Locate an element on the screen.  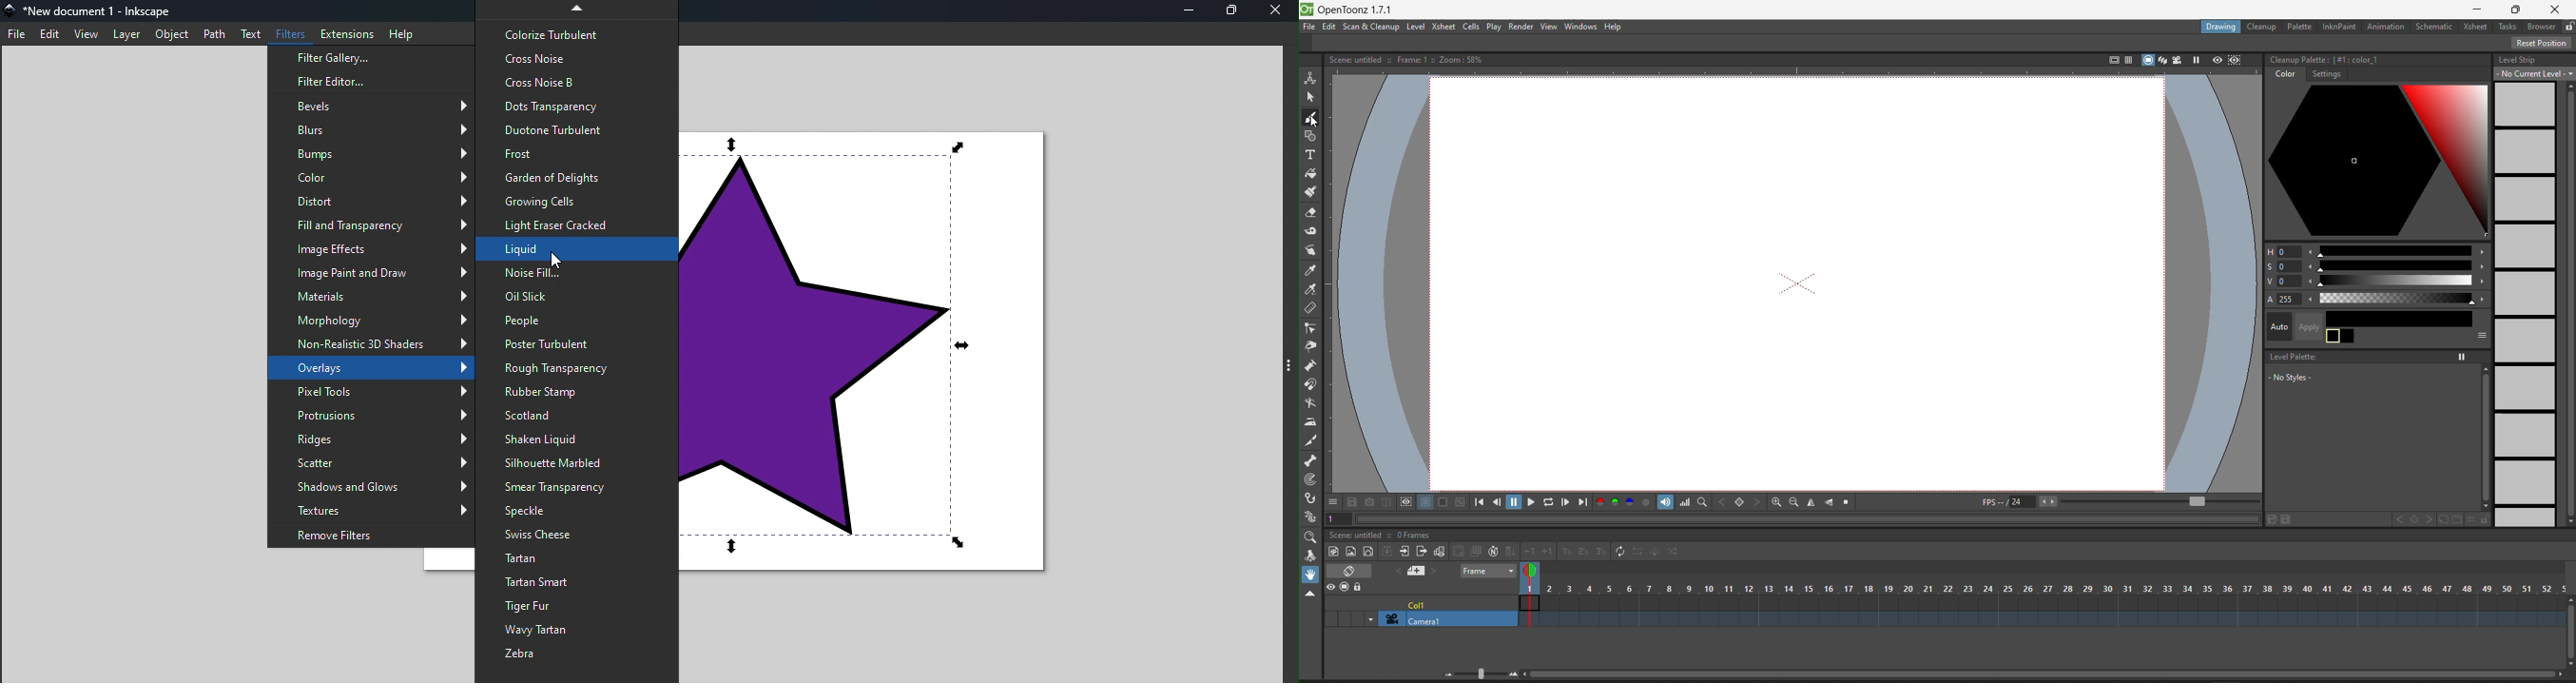
Toggle command panel is located at coordinates (1287, 366).